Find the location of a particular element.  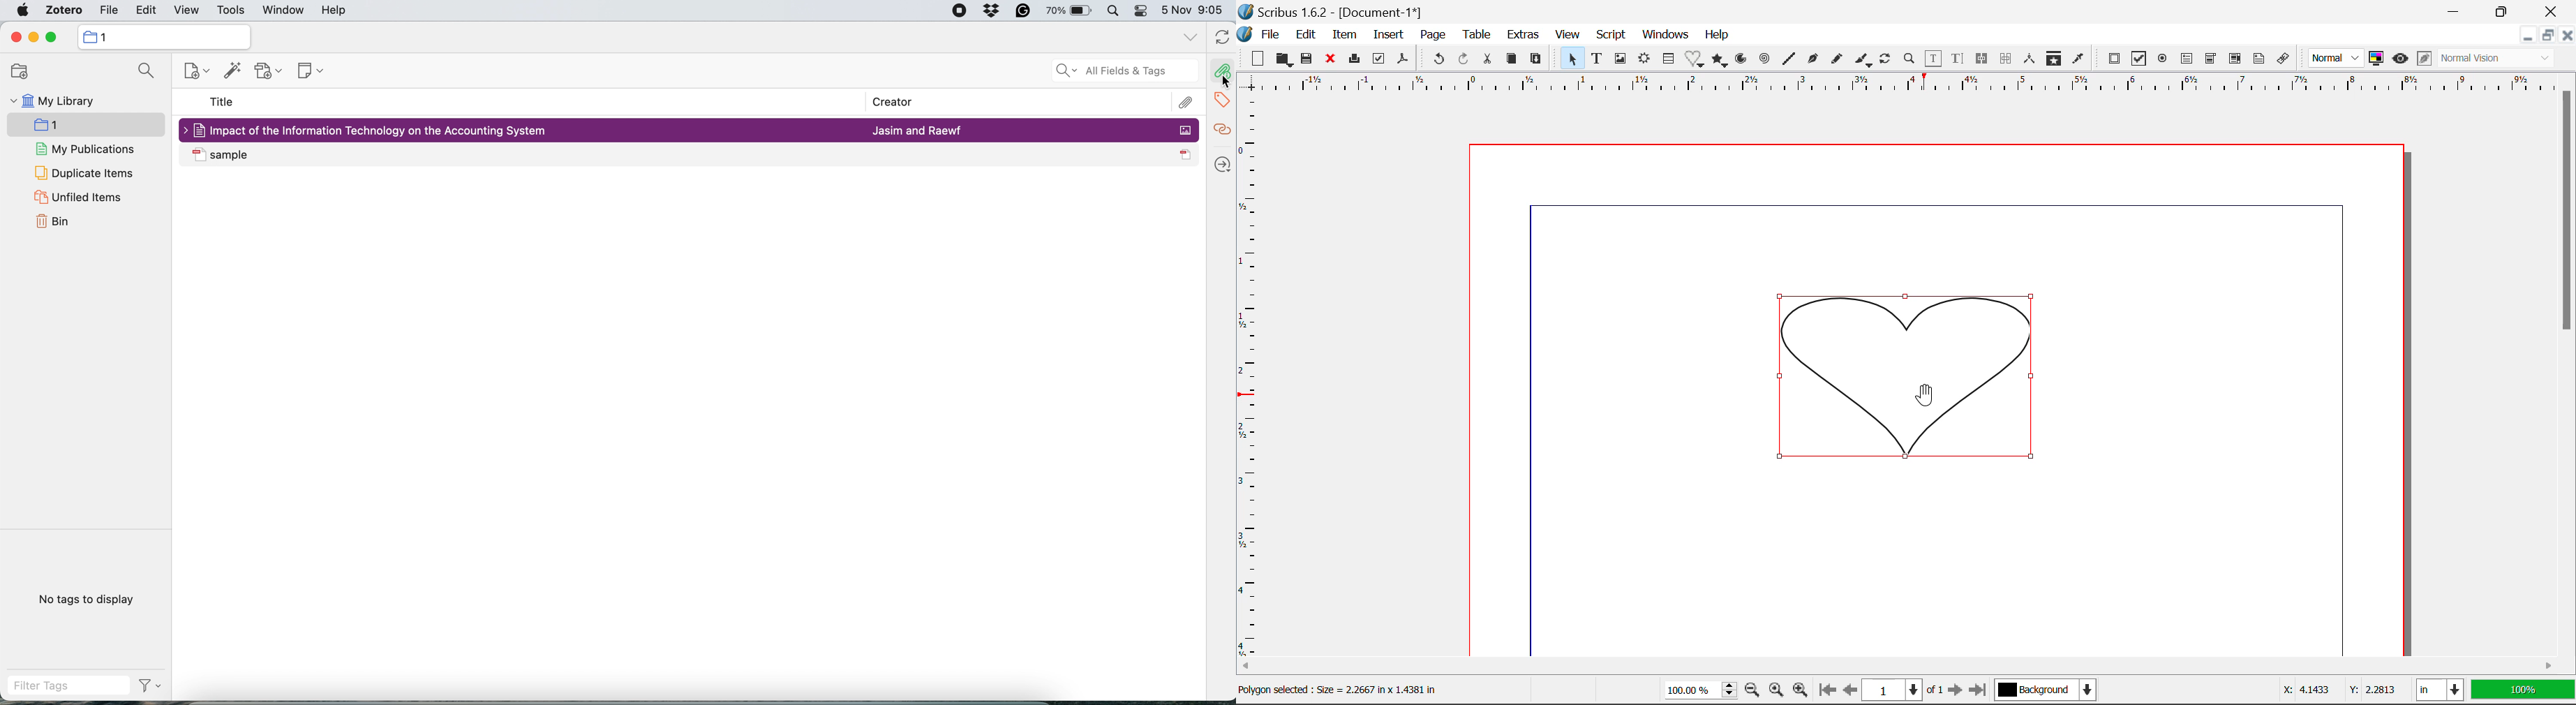

spotlight search is located at coordinates (1113, 12).